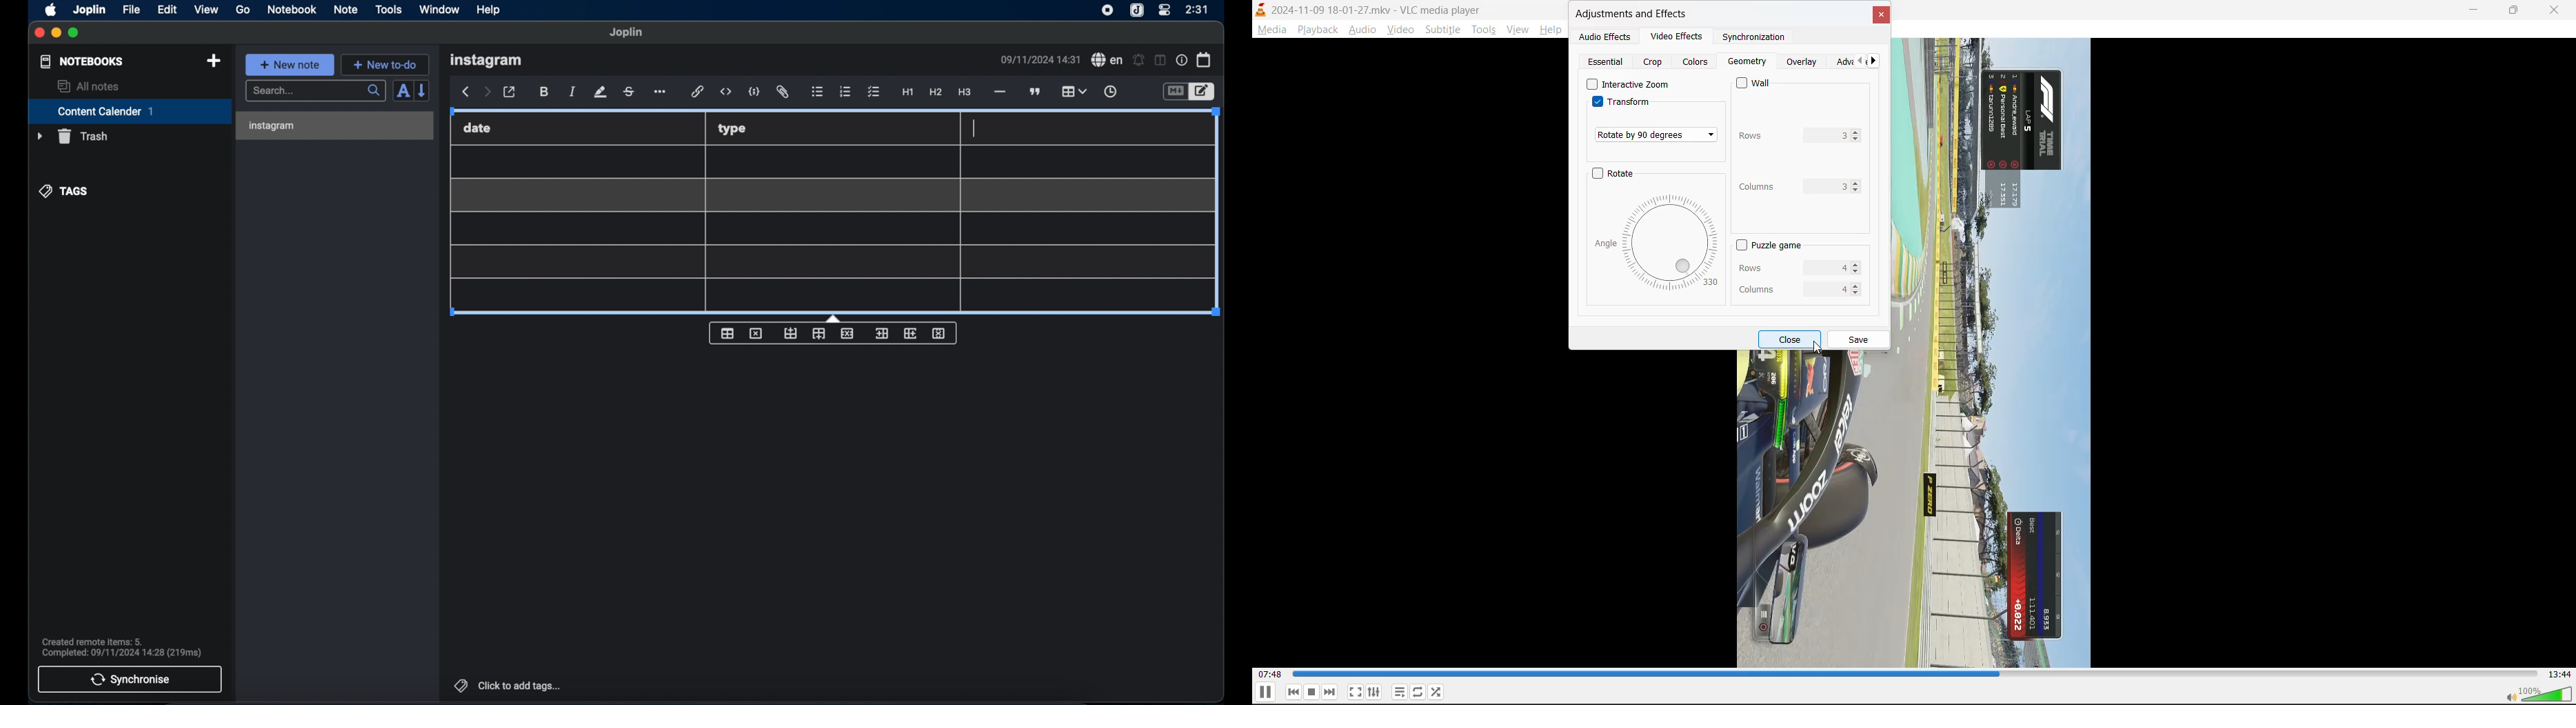 This screenshot has height=728, width=2576. Describe the element at coordinates (784, 92) in the screenshot. I see `attach file` at that location.